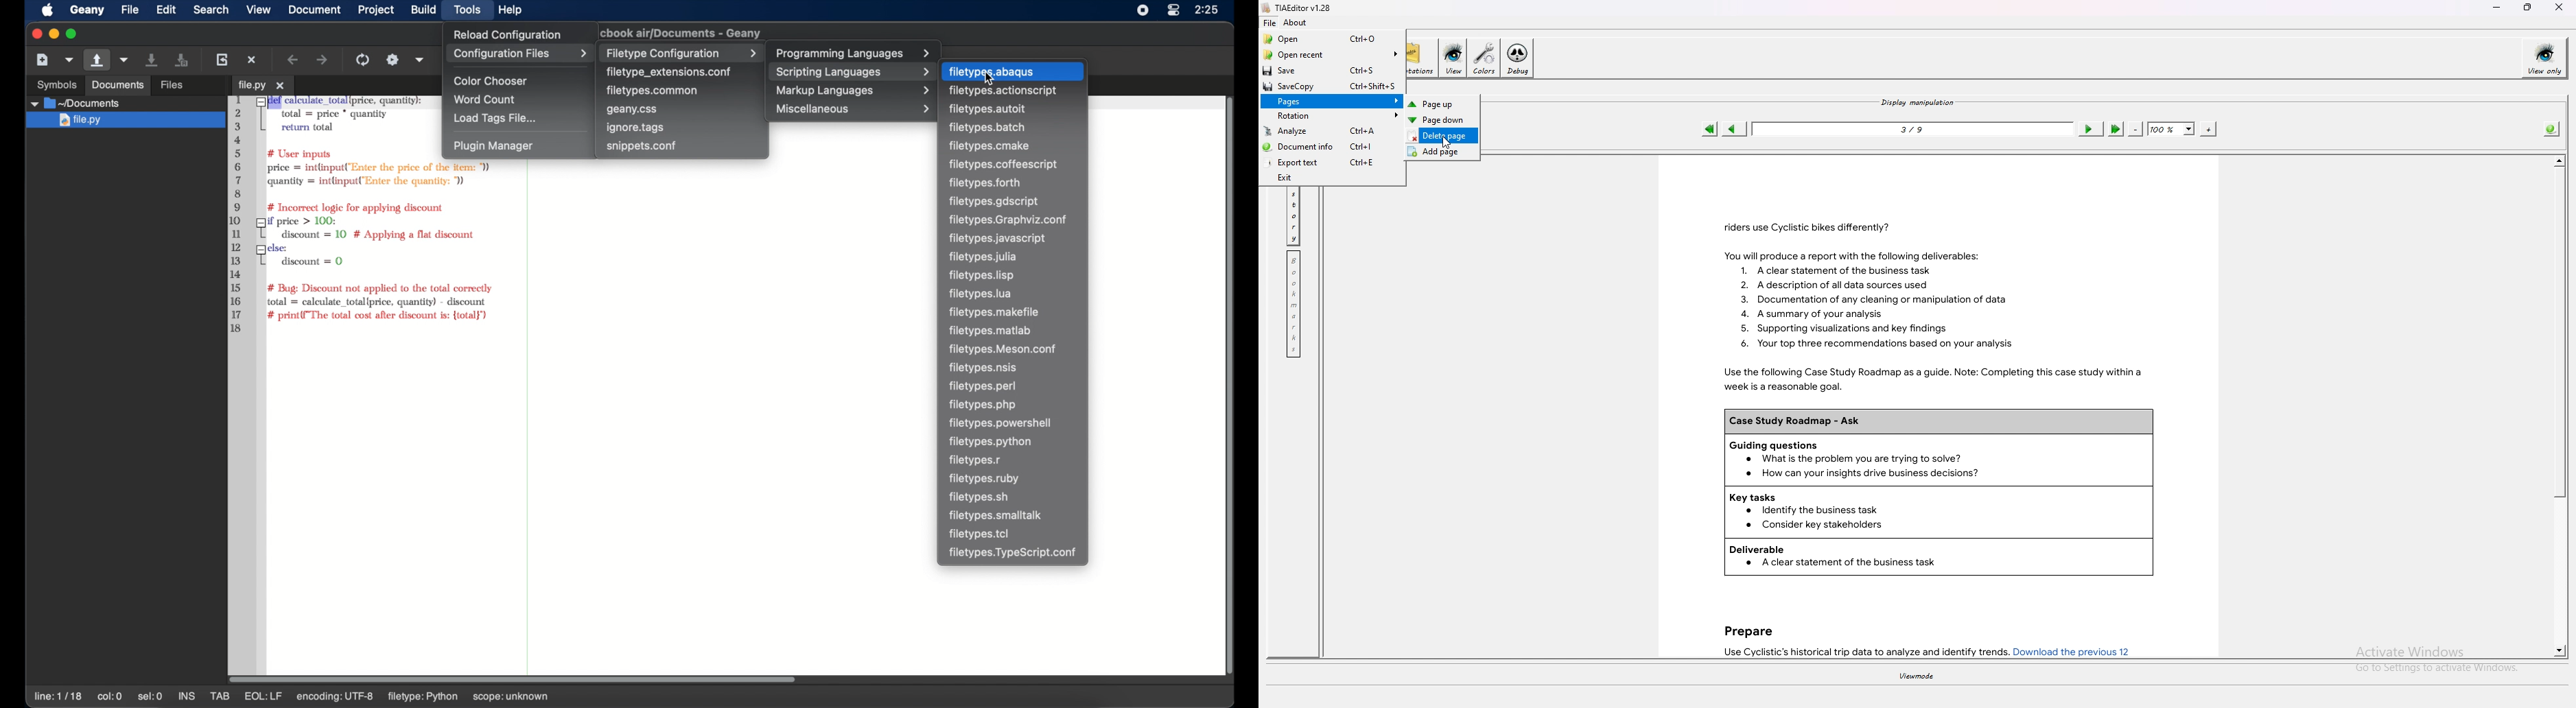  What do you see at coordinates (188, 696) in the screenshot?
I see `ins` at bounding box center [188, 696].